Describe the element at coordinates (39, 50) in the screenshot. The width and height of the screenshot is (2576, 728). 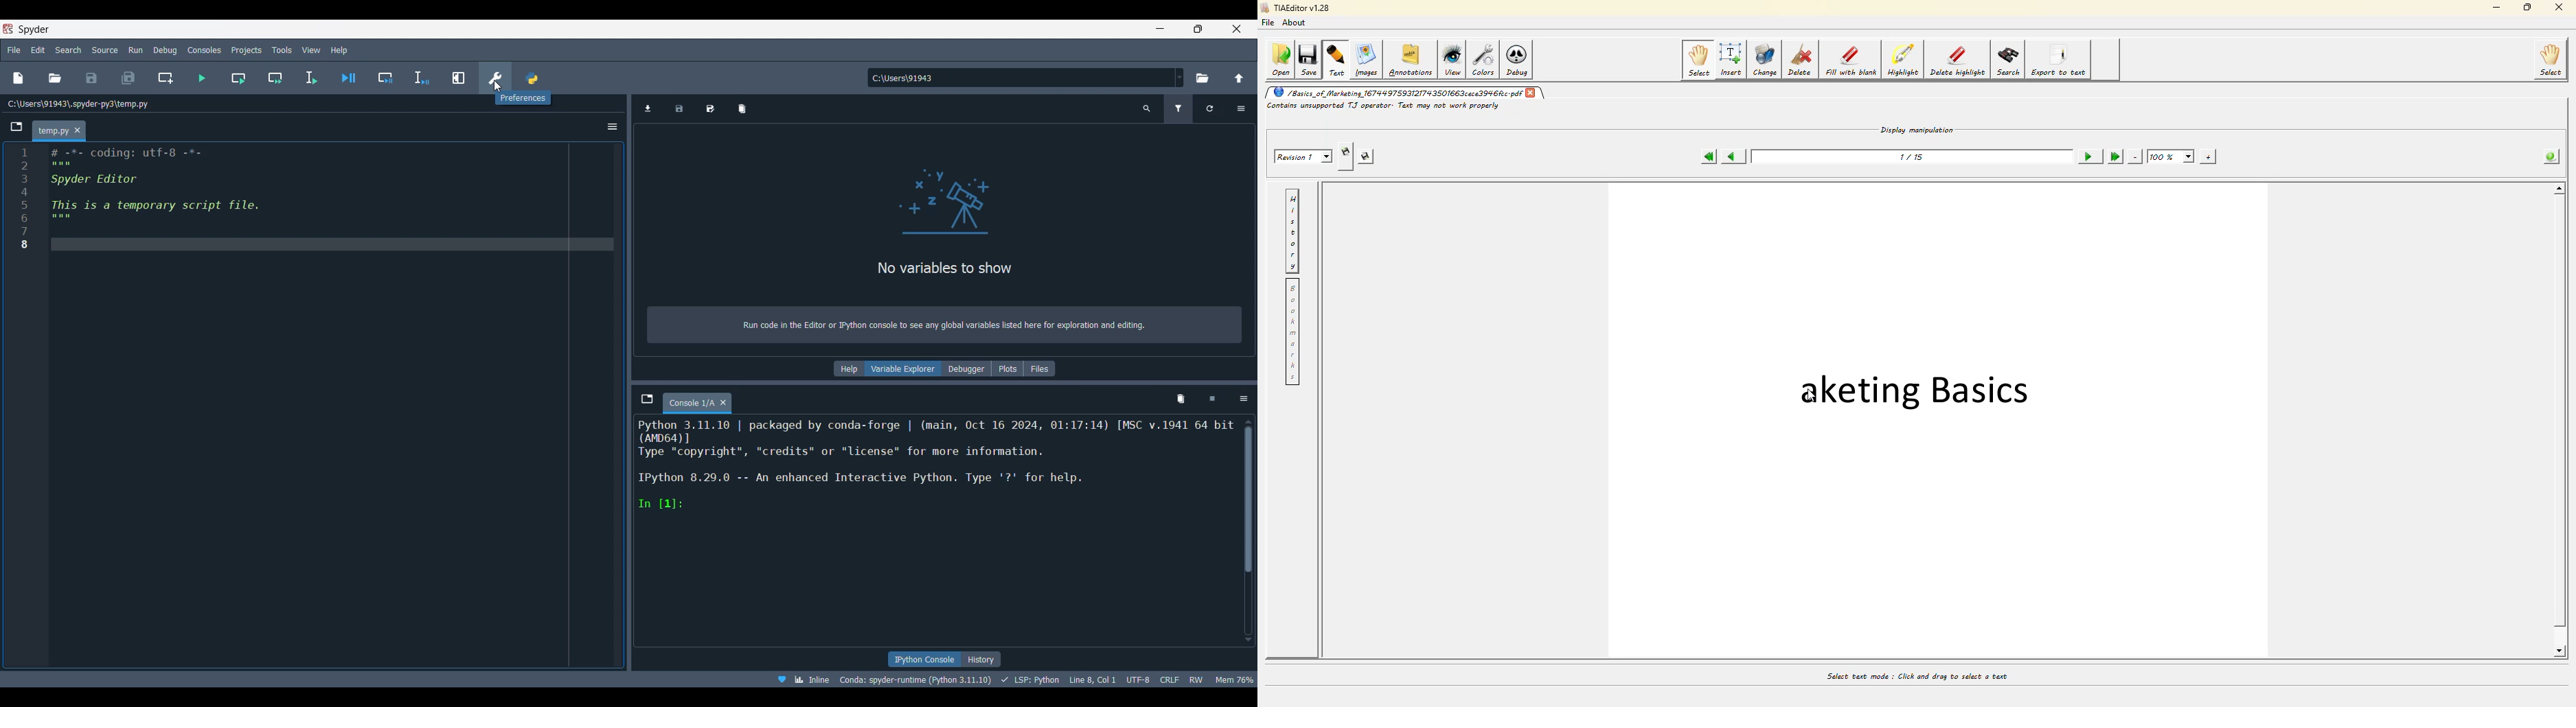
I see `Edit menu` at that location.